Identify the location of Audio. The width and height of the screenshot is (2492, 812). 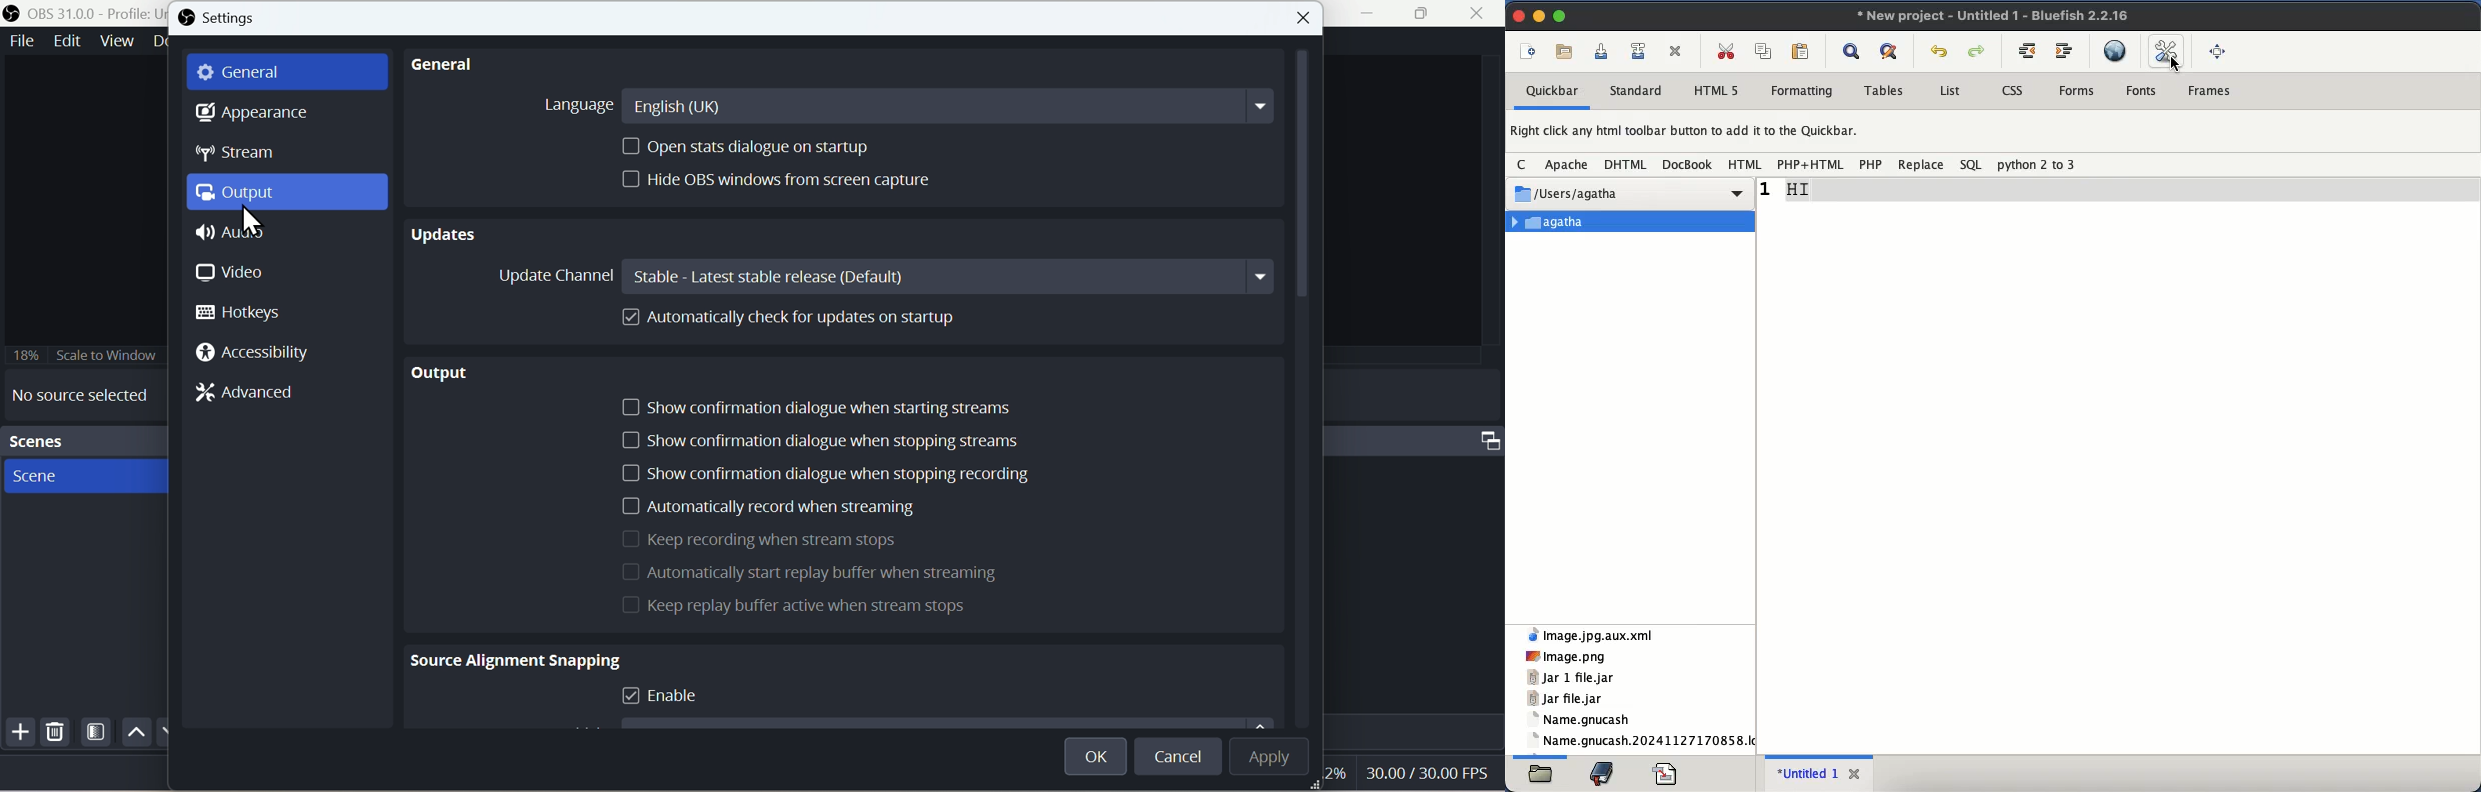
(234, 237).